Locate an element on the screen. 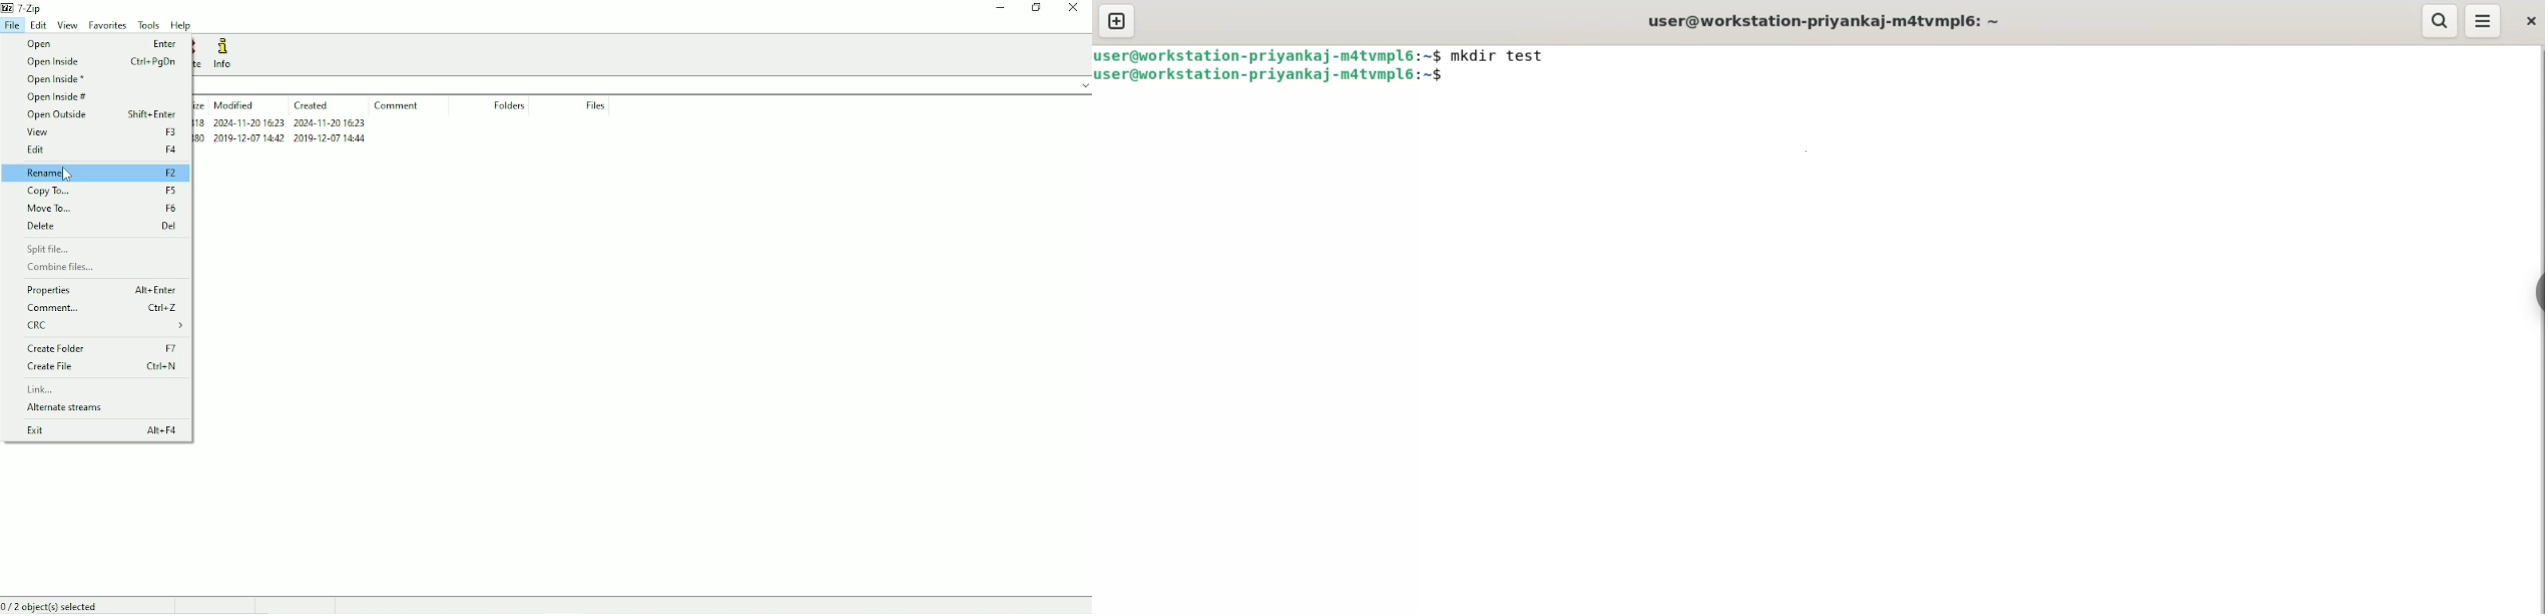 This screenshot has height=616, width=2548. File is located at coordinates (13, 26).